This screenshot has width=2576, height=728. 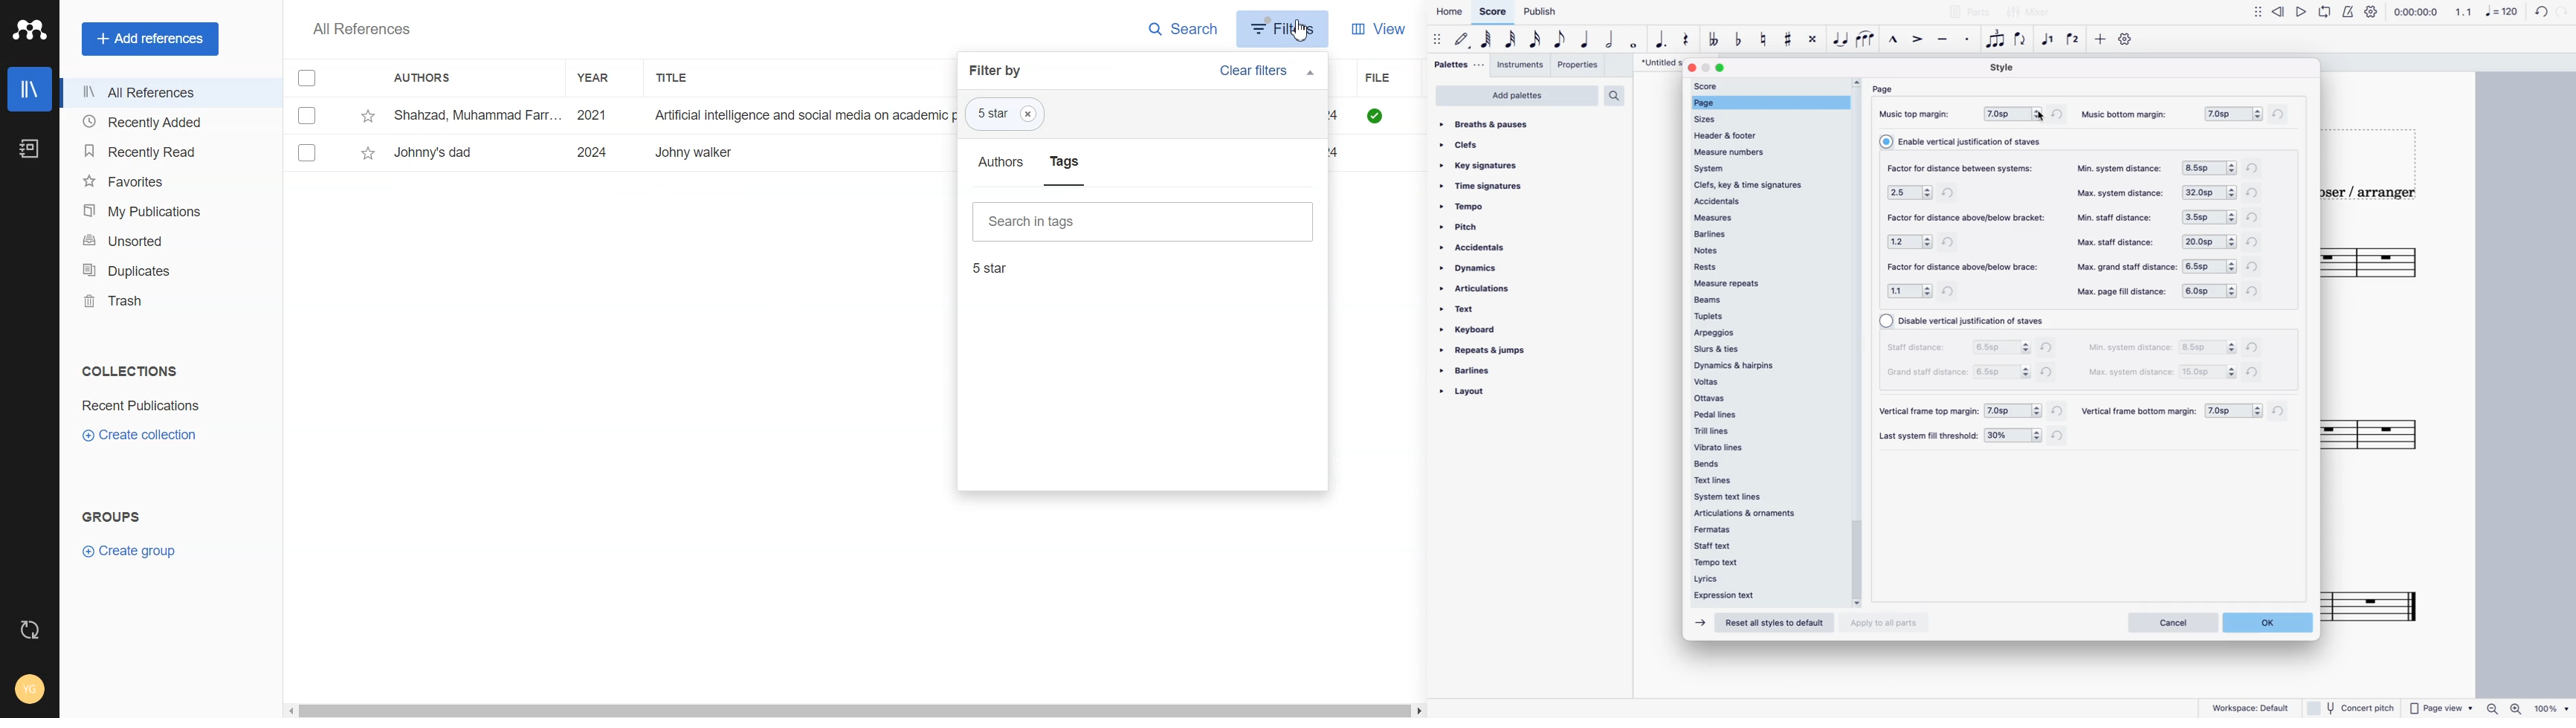 I want to click on refresh, so click(x=2057, y=412).